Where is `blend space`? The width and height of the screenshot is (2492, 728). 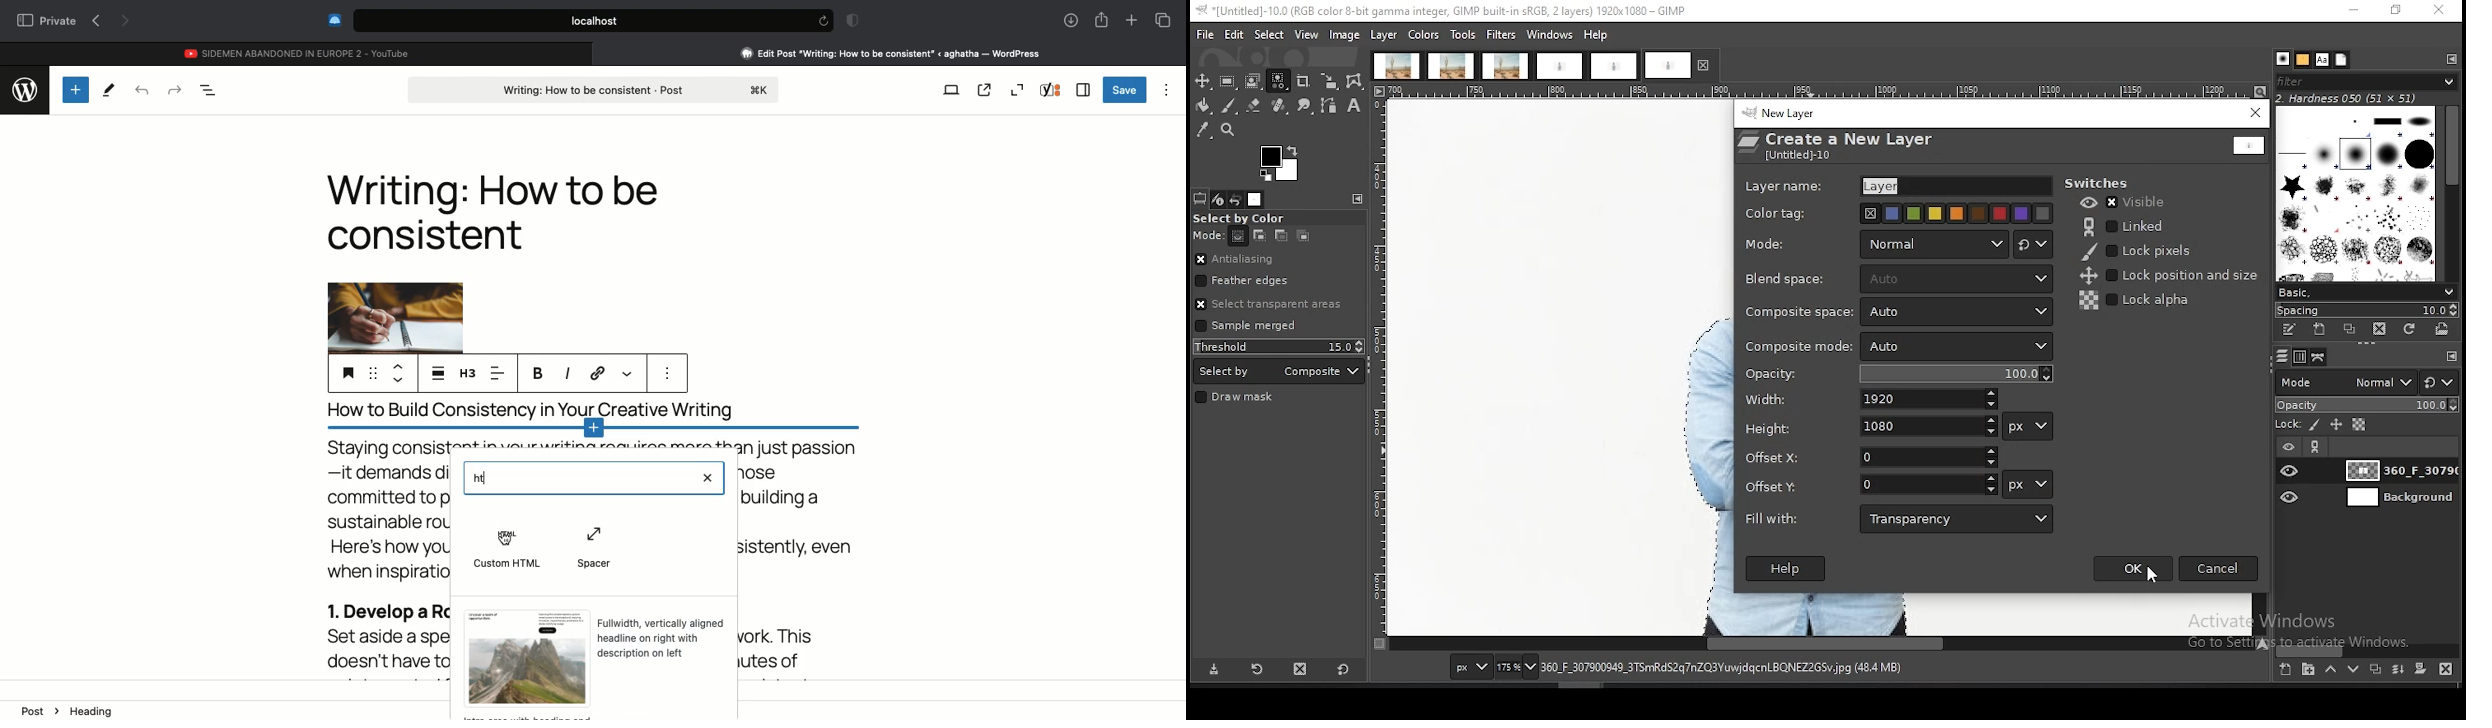 blend space is located at coordinates (1785, 281).